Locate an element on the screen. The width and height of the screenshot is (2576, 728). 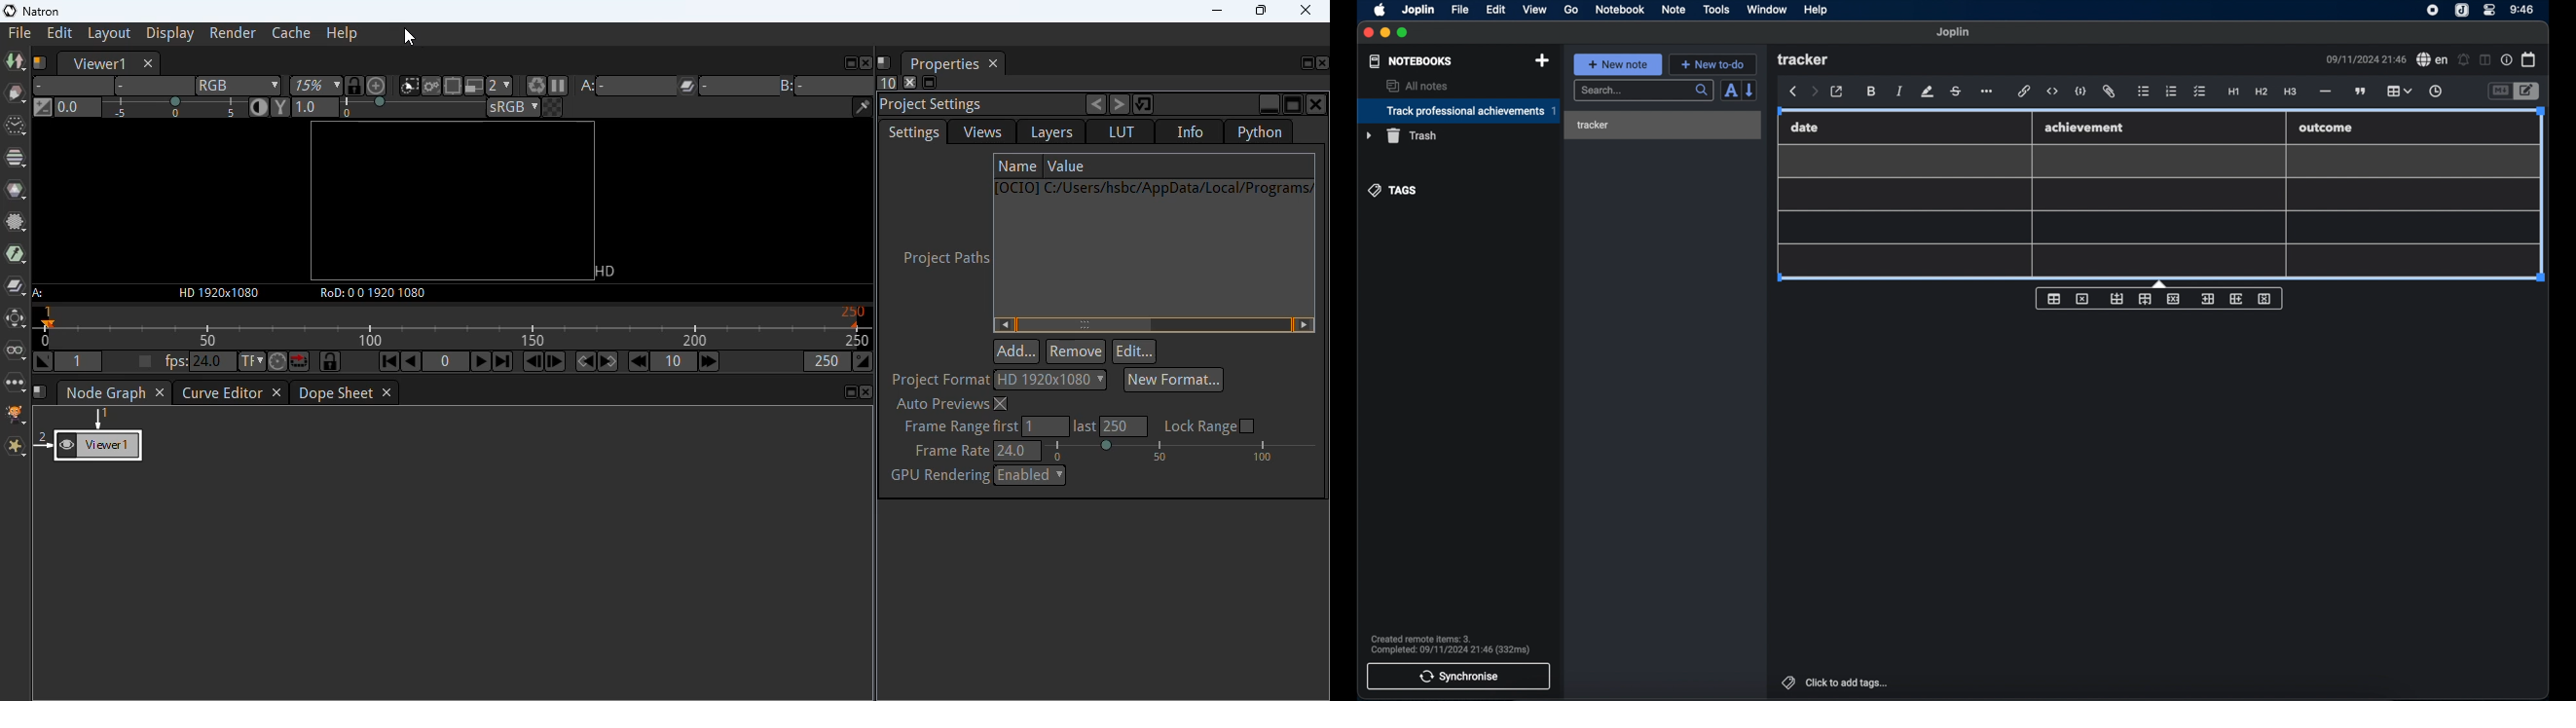
play backward is located at coordinates (412, 361).